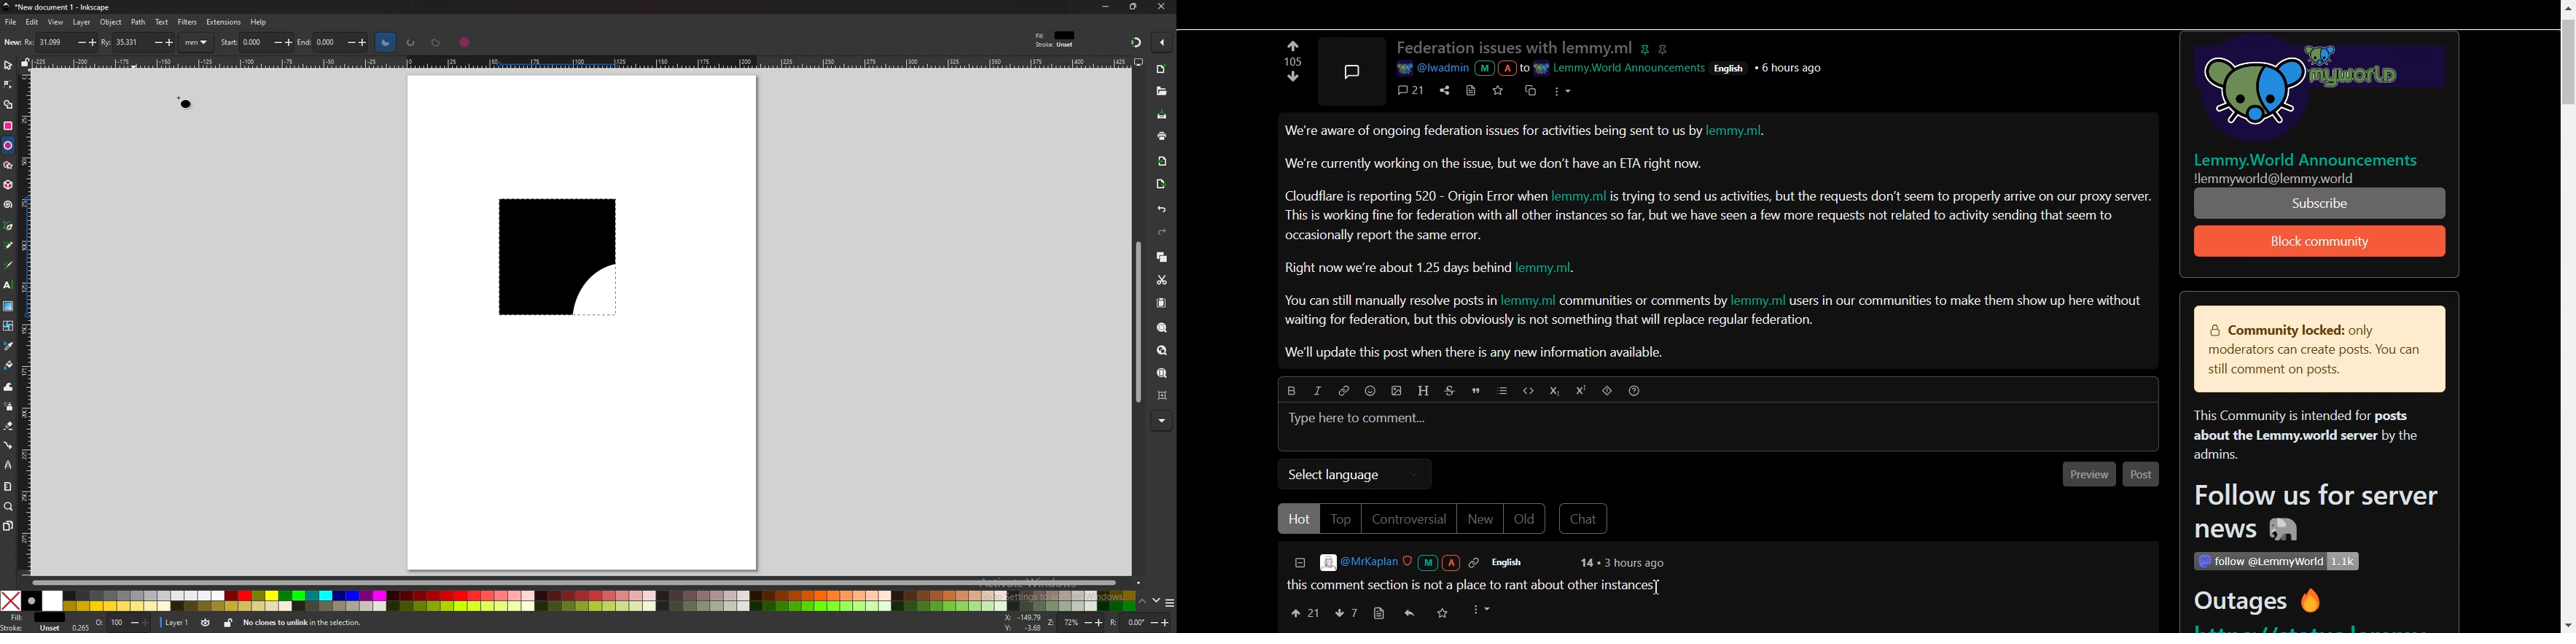  I want to click on , so click(2294, 178).